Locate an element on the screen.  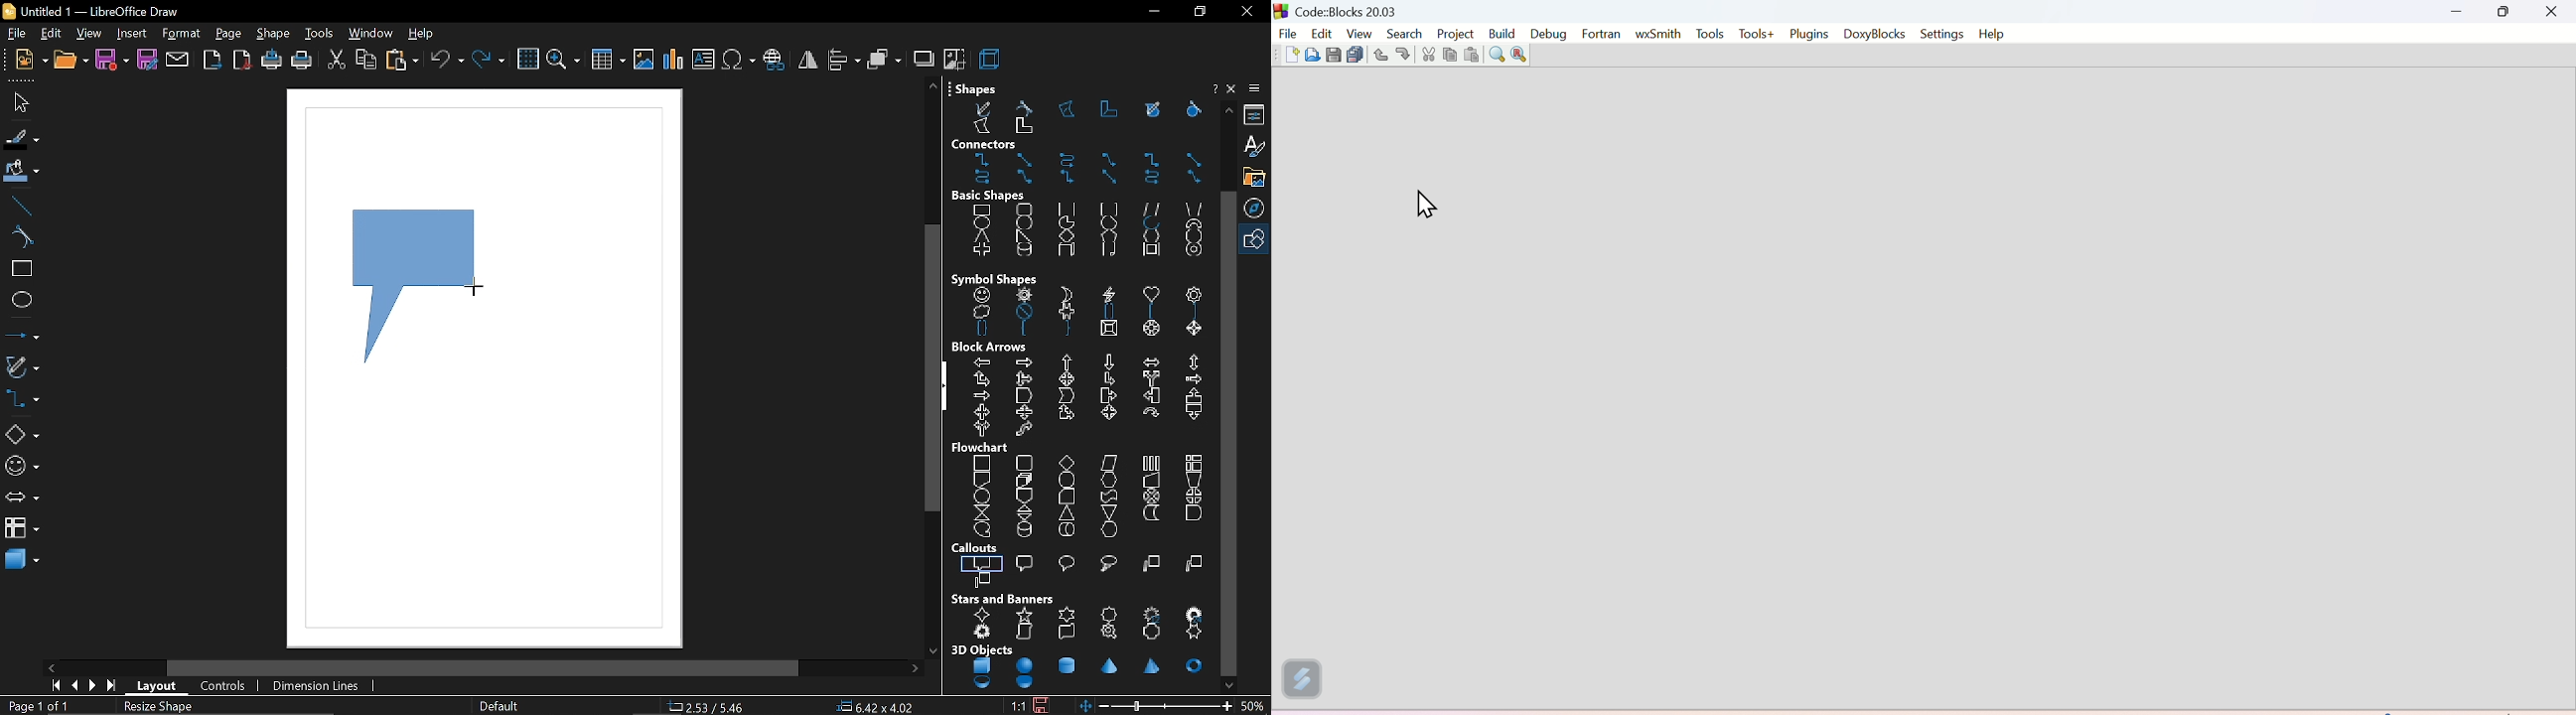
connector with arrows is located at coordinates (1069, 179).